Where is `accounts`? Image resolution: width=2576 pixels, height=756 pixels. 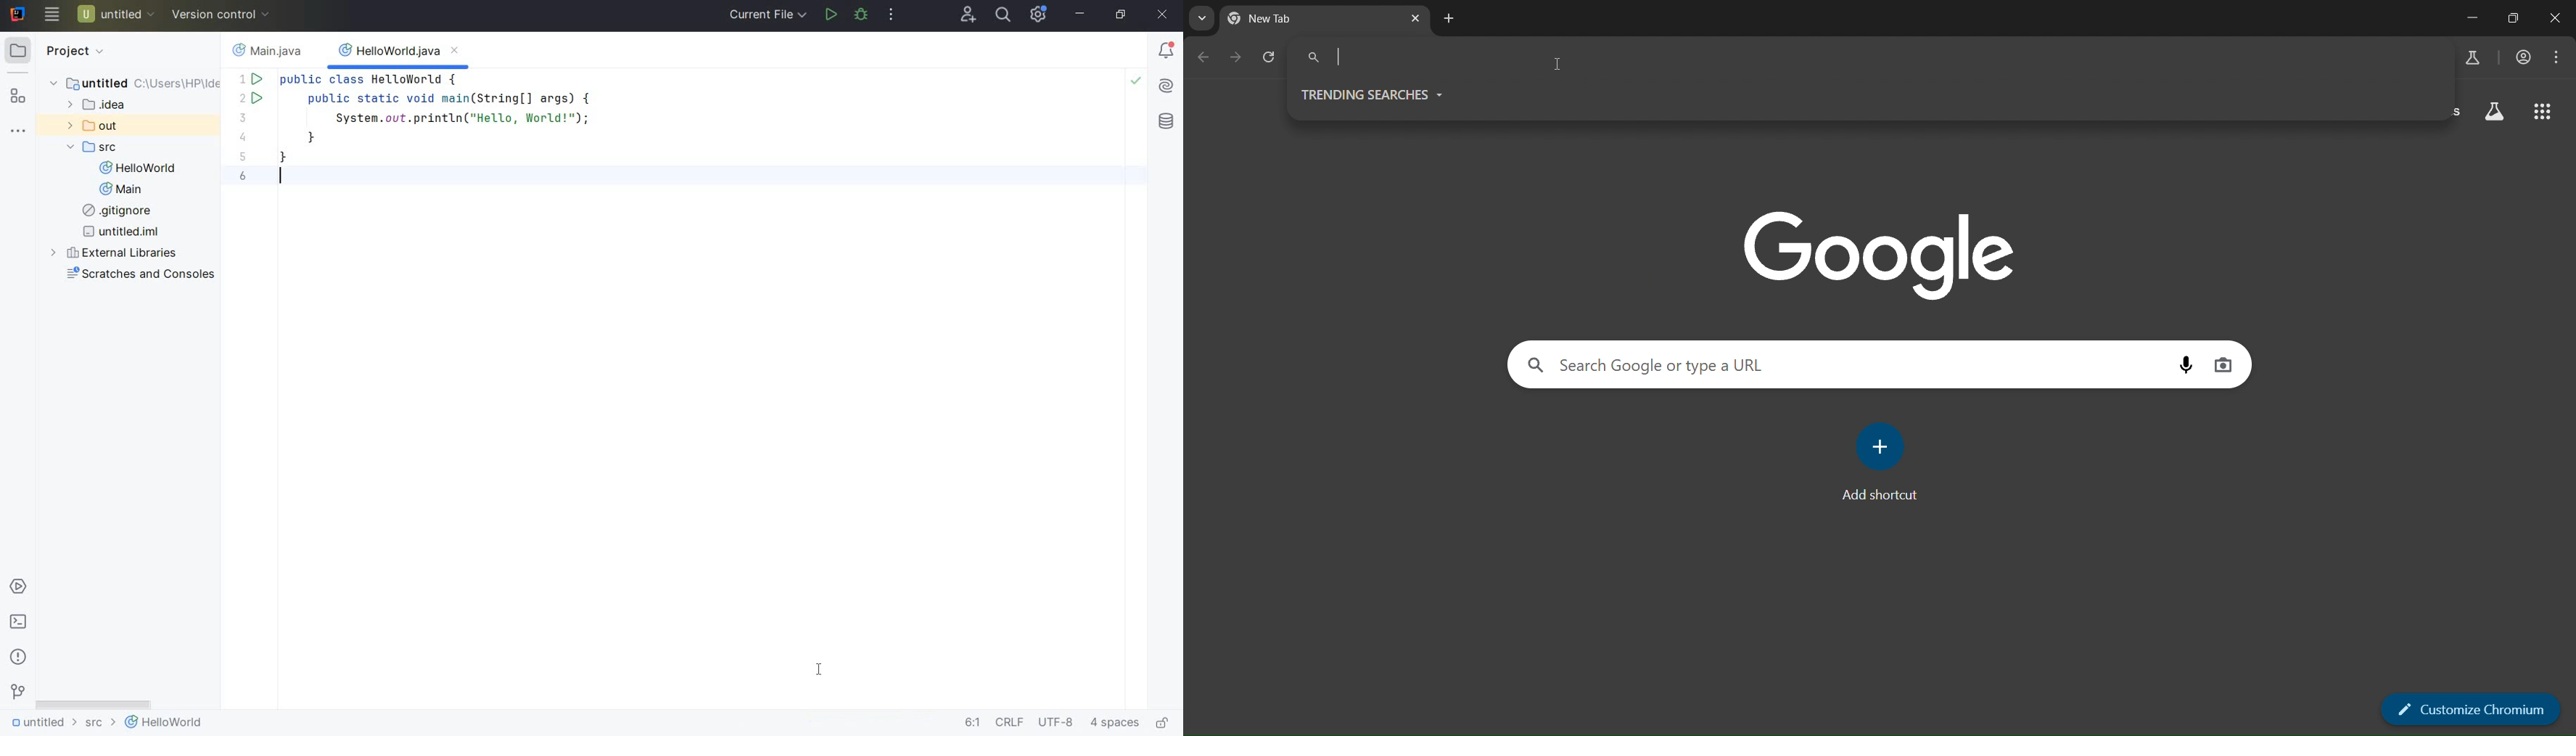 accounts is located at coordinates (2523, 57).